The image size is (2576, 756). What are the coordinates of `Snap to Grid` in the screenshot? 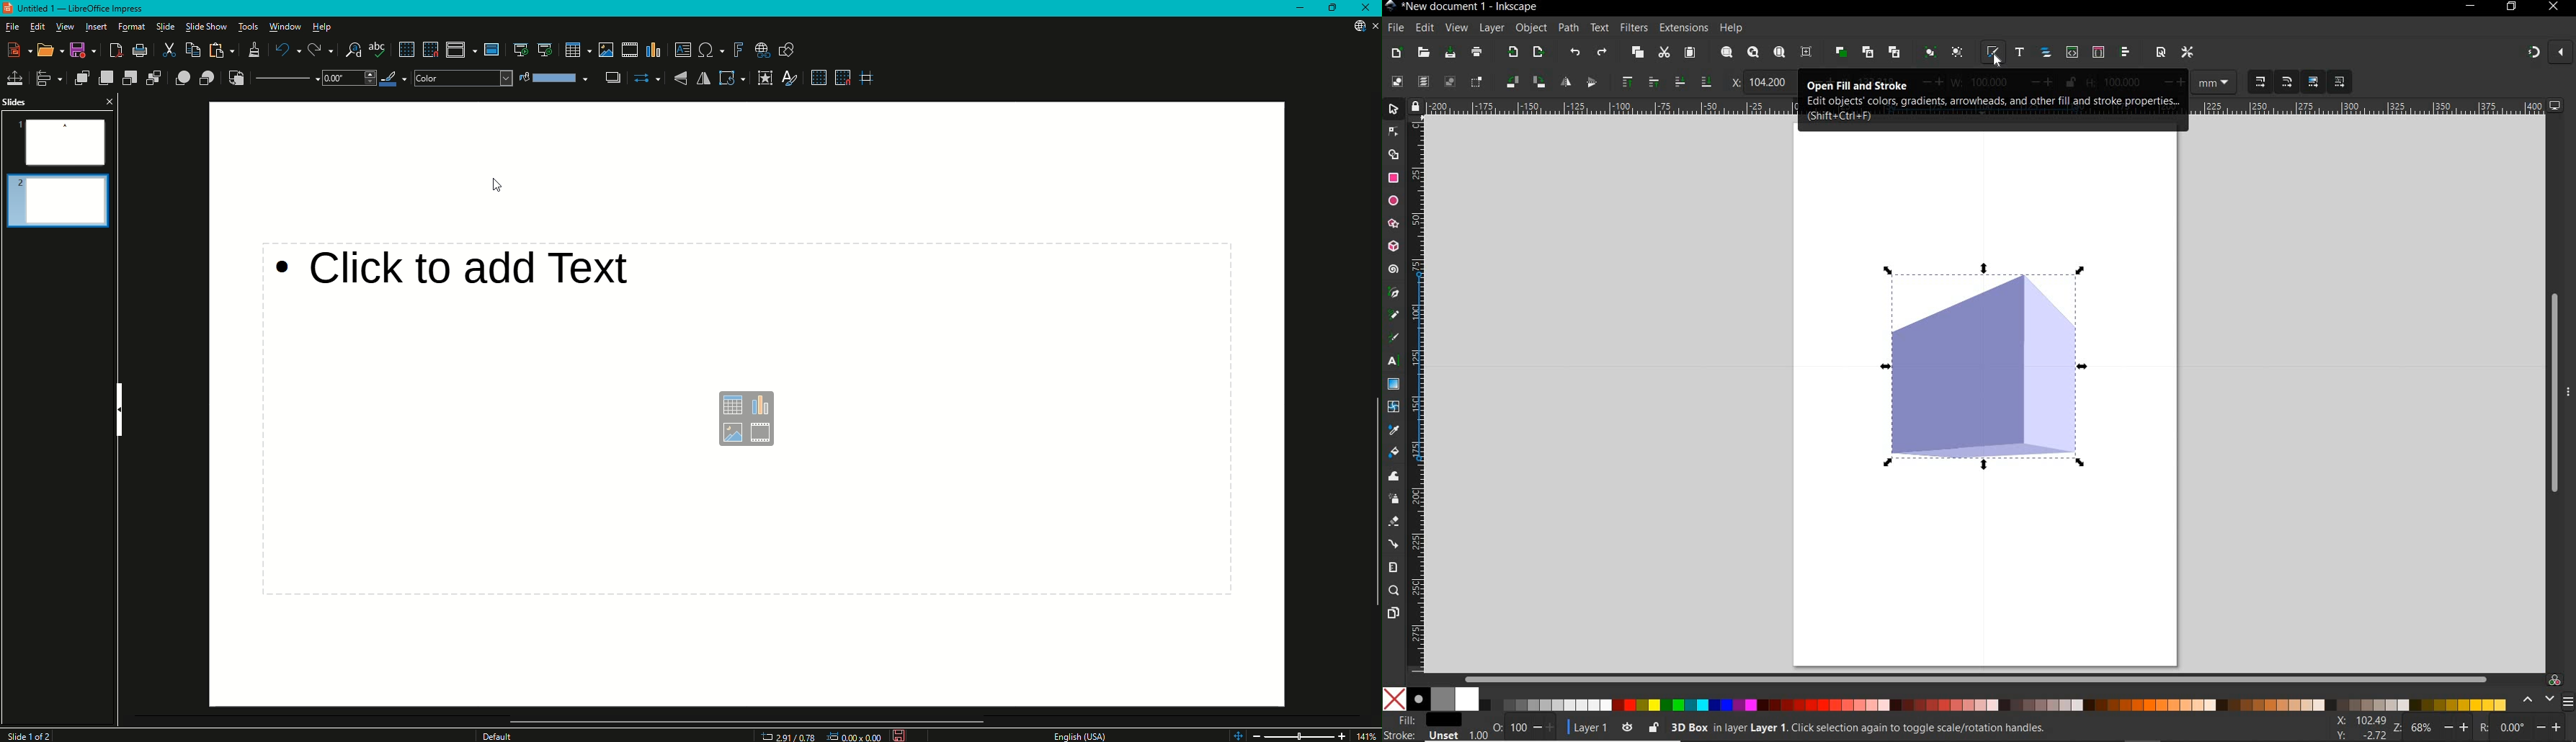 It's located at (843, 79).